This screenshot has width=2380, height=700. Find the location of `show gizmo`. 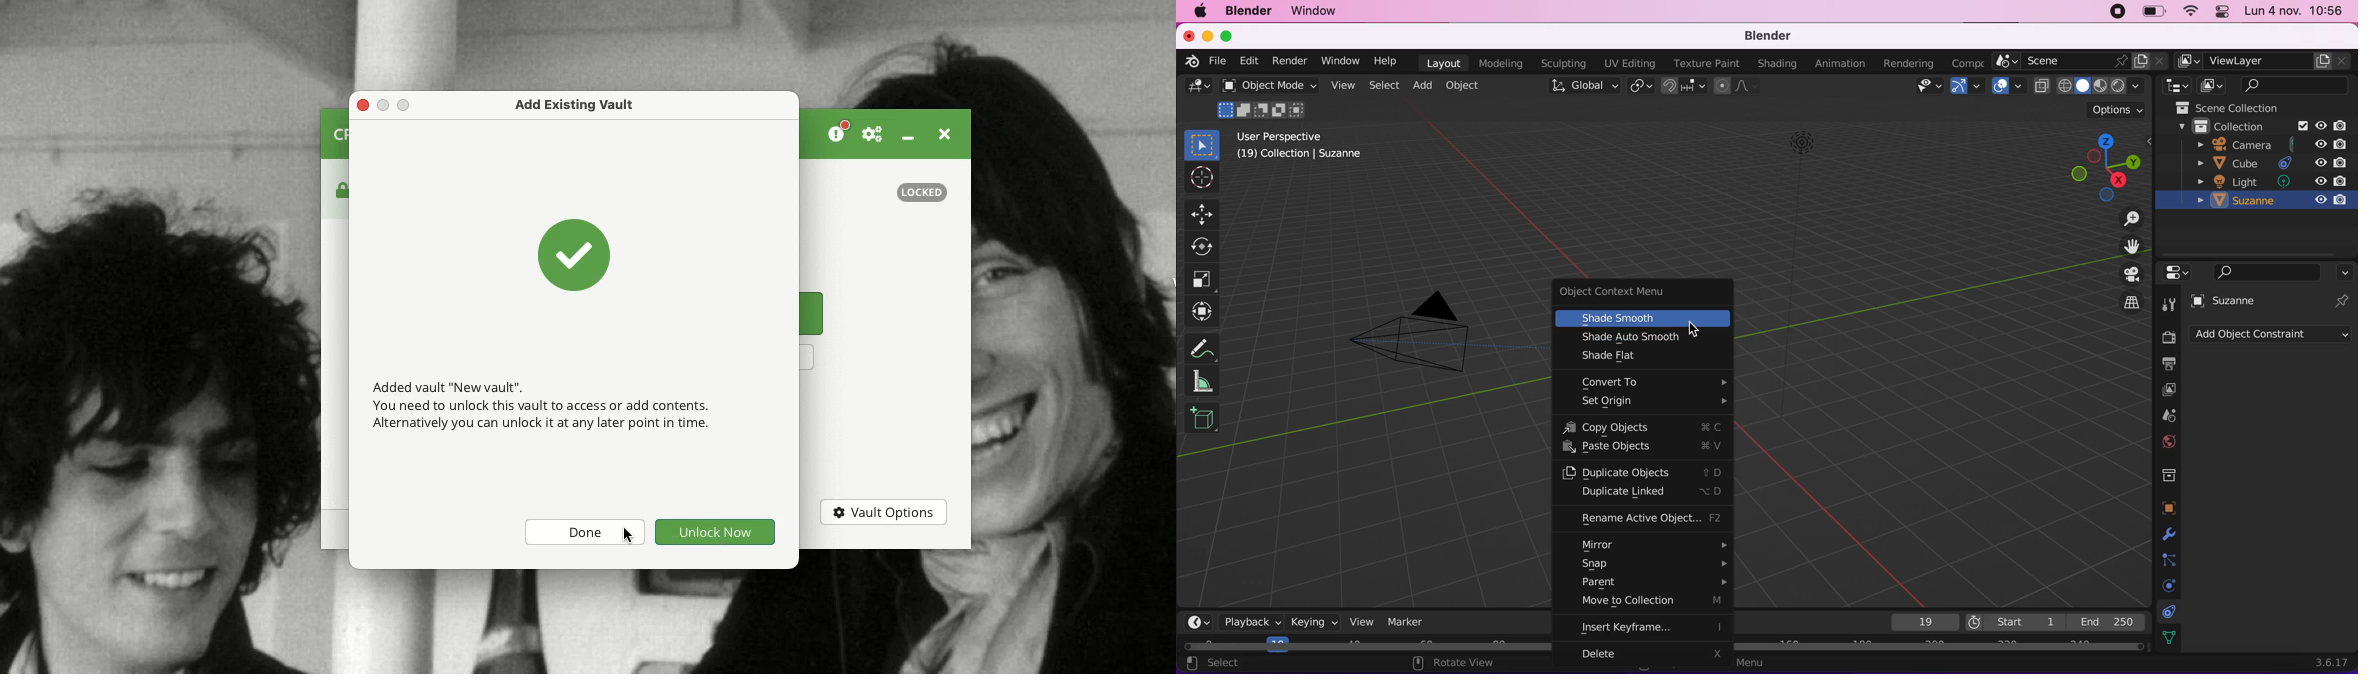

show gizmo is located at coordinates (1958, 88).